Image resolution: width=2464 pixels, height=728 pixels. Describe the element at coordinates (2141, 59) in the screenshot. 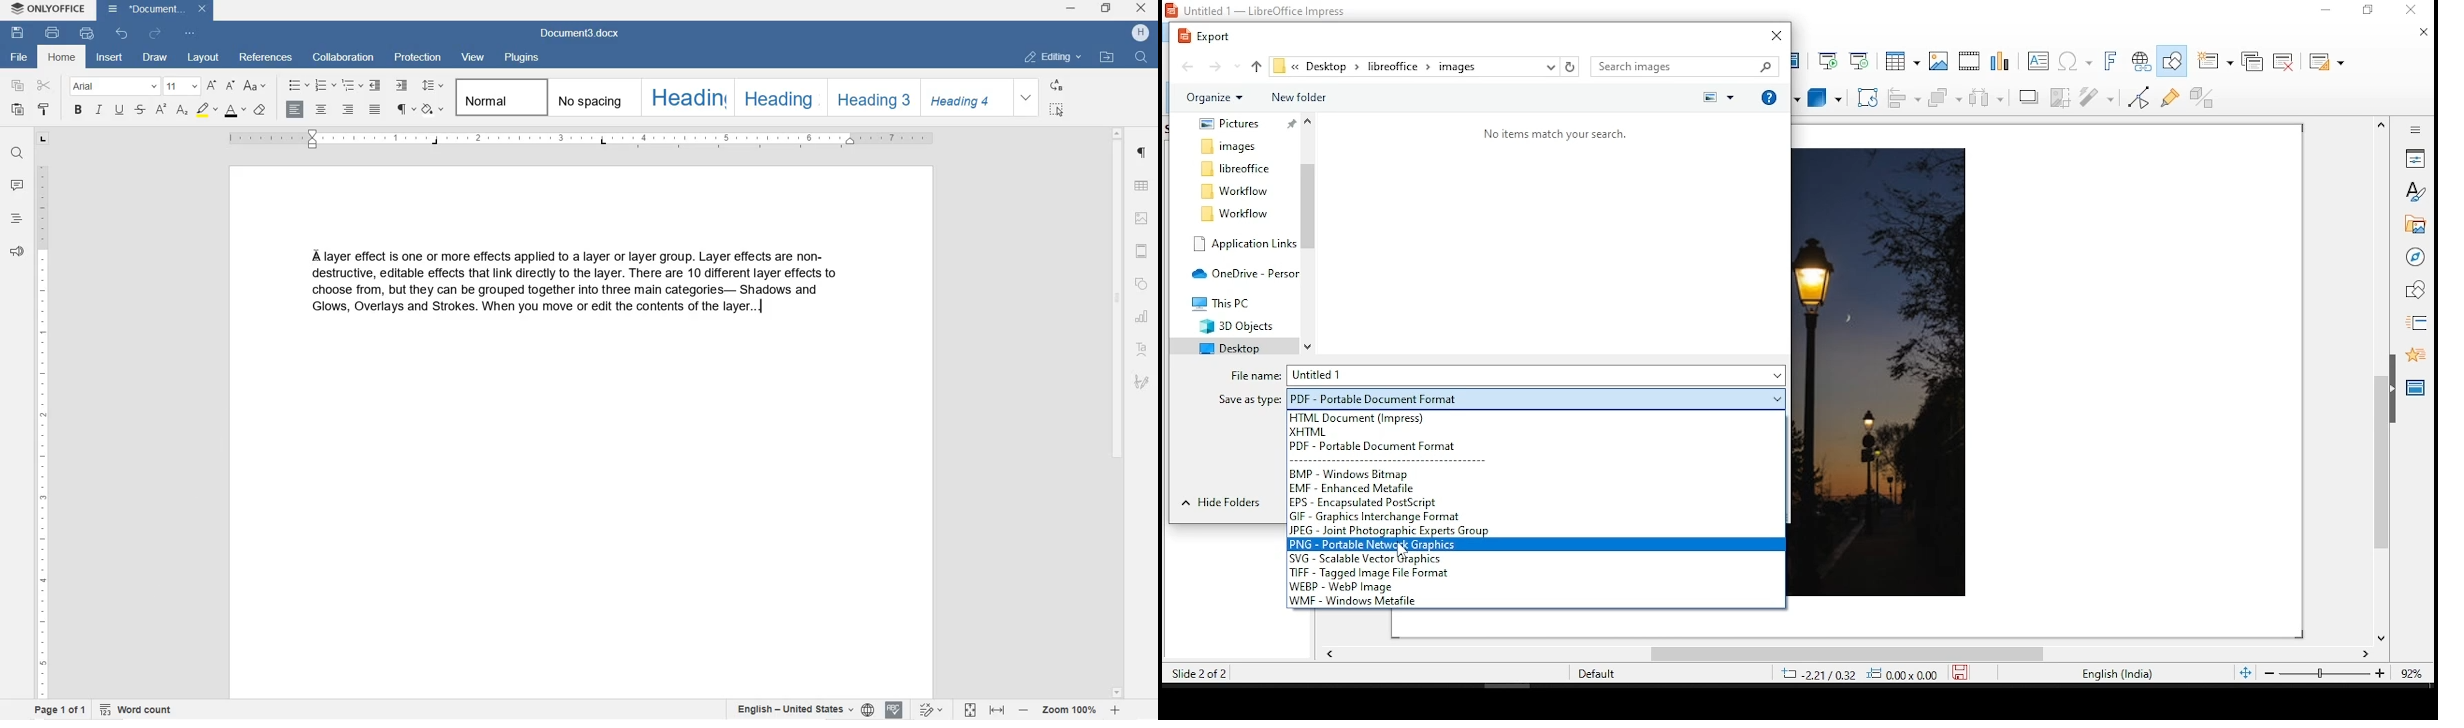

I see `hyperlink` at that location.